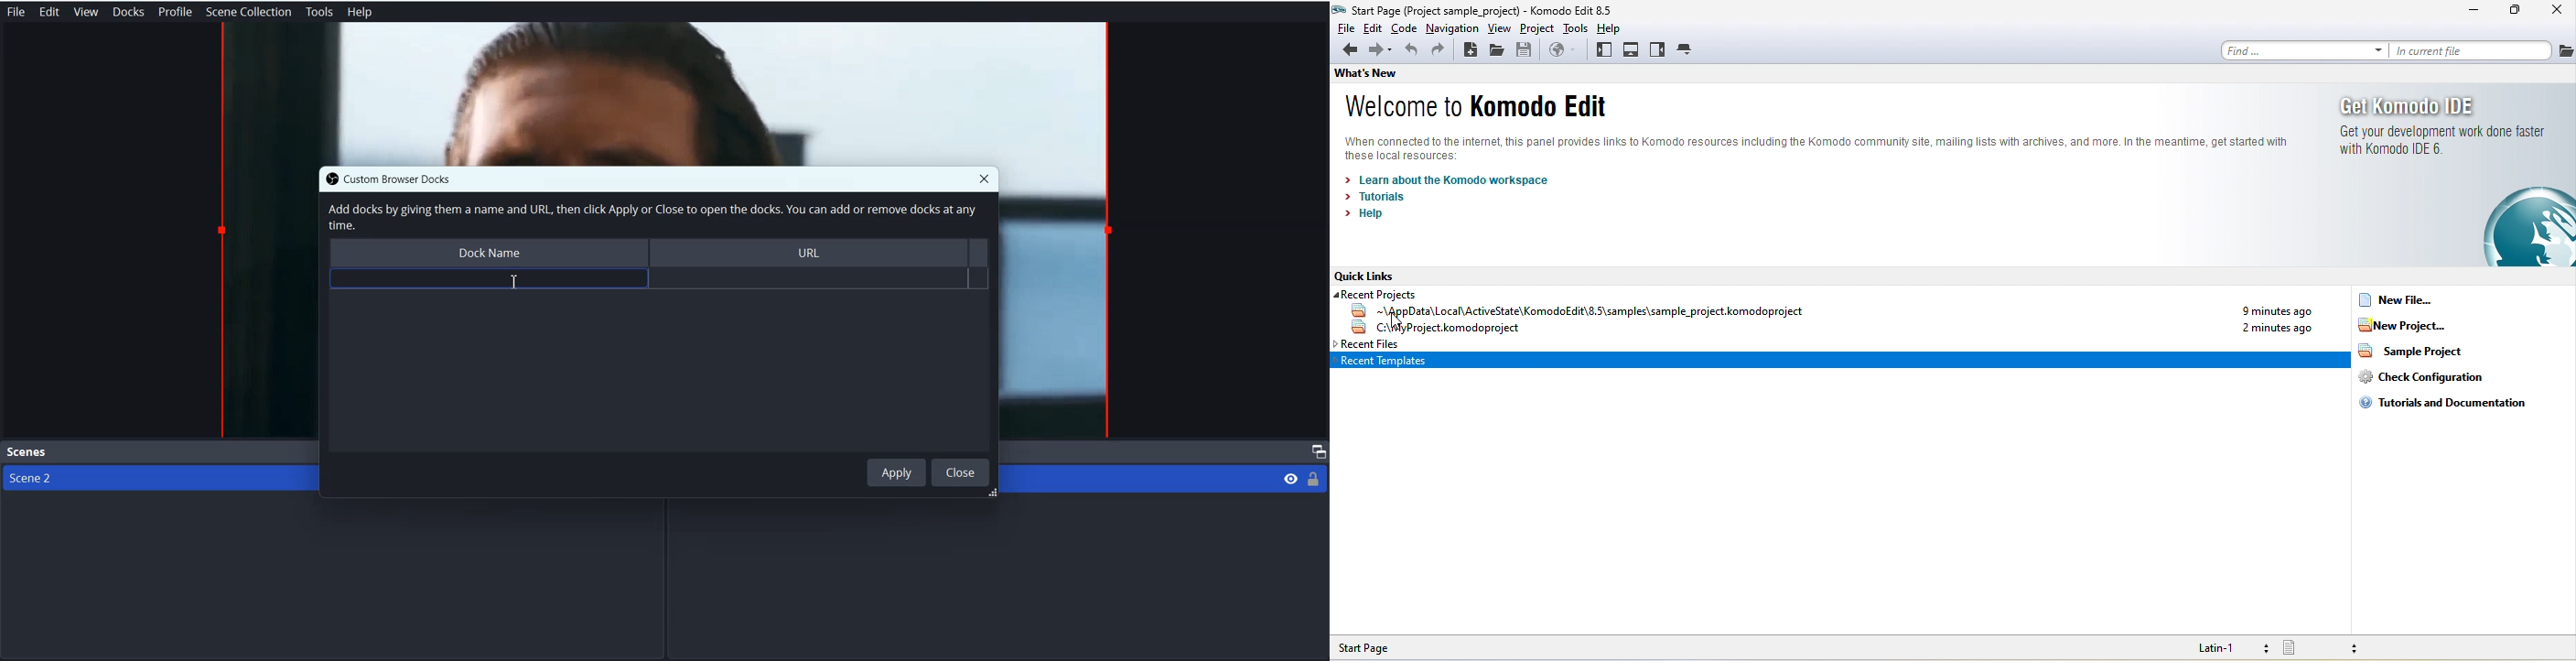  What do you see at coordinates (2429, 356) in the screenshot?
I see `sample project` at bounding box center [2429, 356].